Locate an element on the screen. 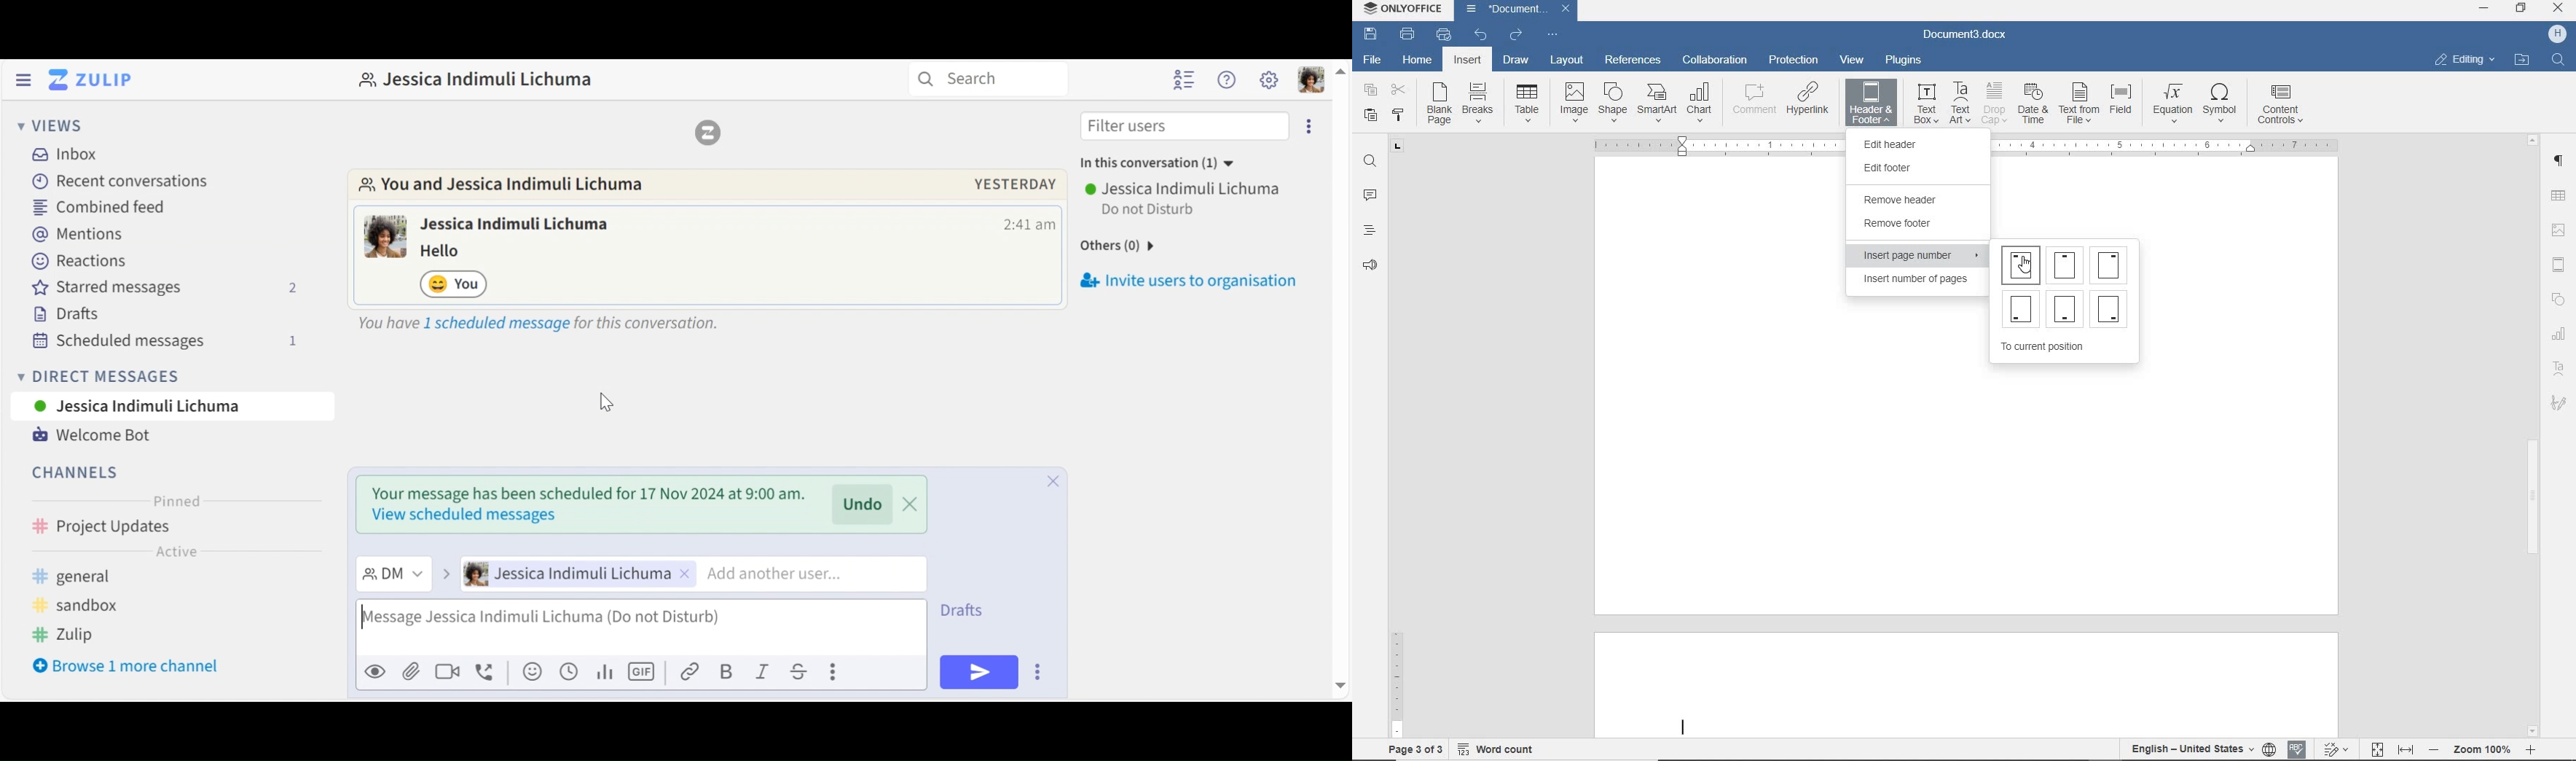 Image resolution: width=2576 pixels, height=784 pixels. general is located at coordinates (128, 575).